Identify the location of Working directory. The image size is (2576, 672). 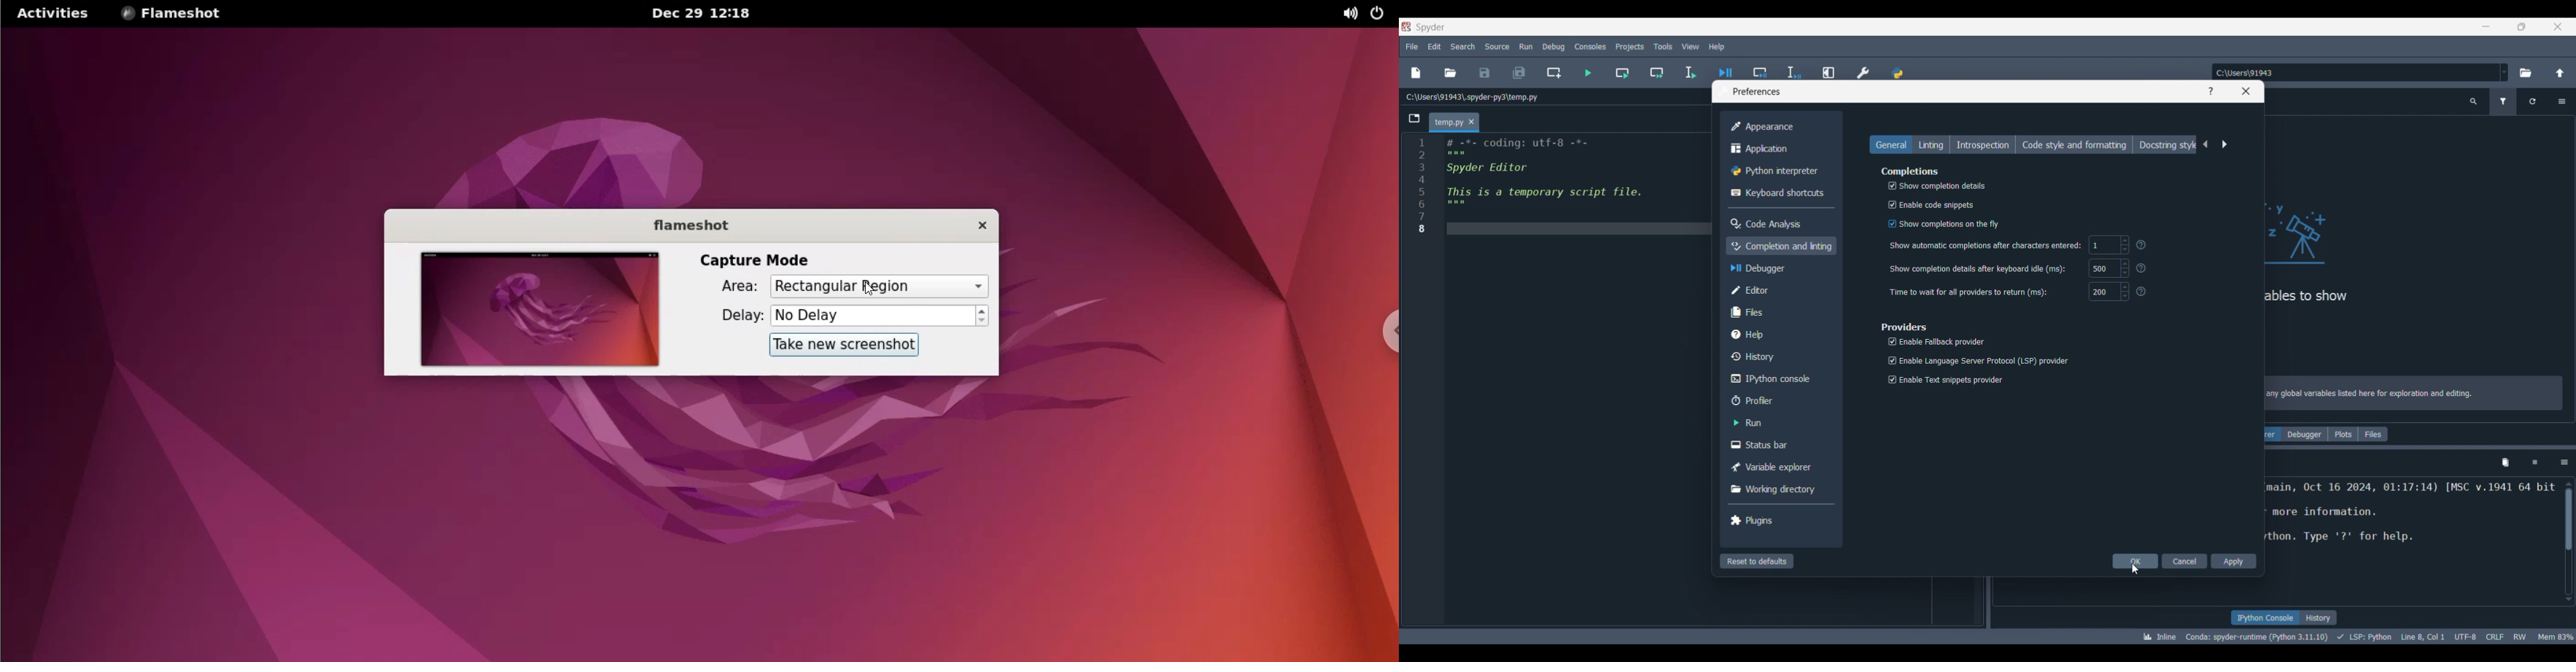
(1778, 489).